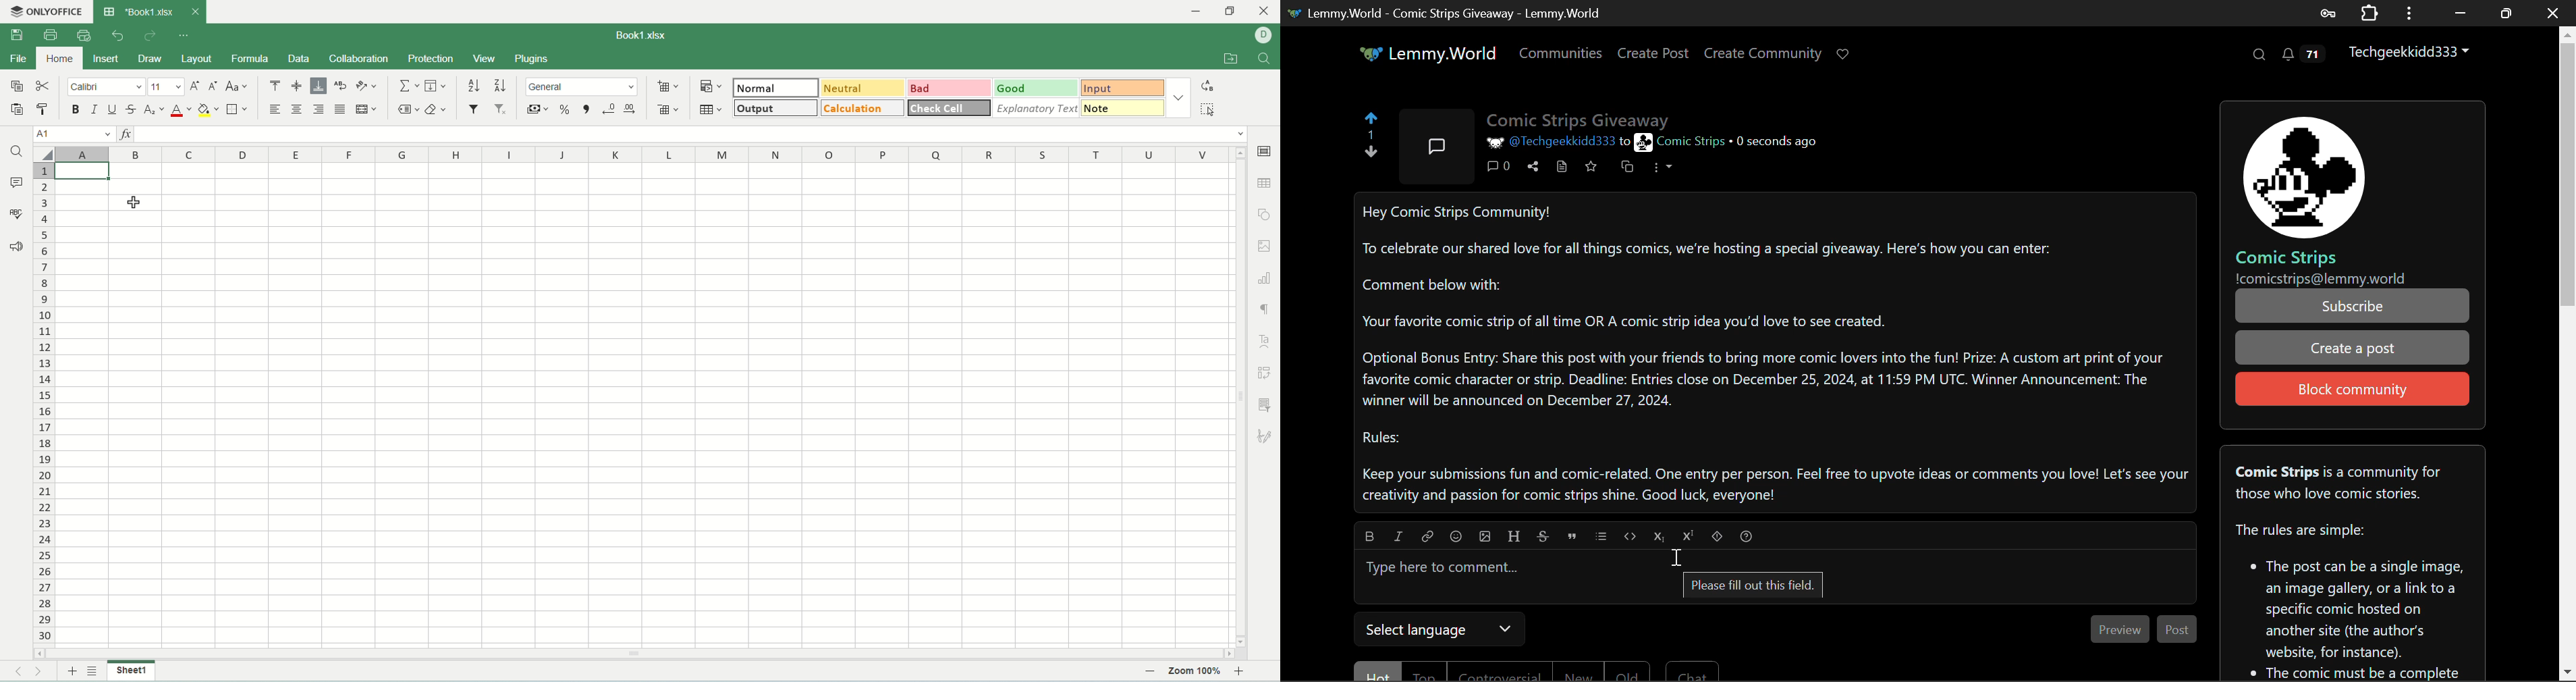 This screenshot has height=700, width=2576. Describe the element at coordinates (106, 60) in the screenshot. I see `insert` at that location.